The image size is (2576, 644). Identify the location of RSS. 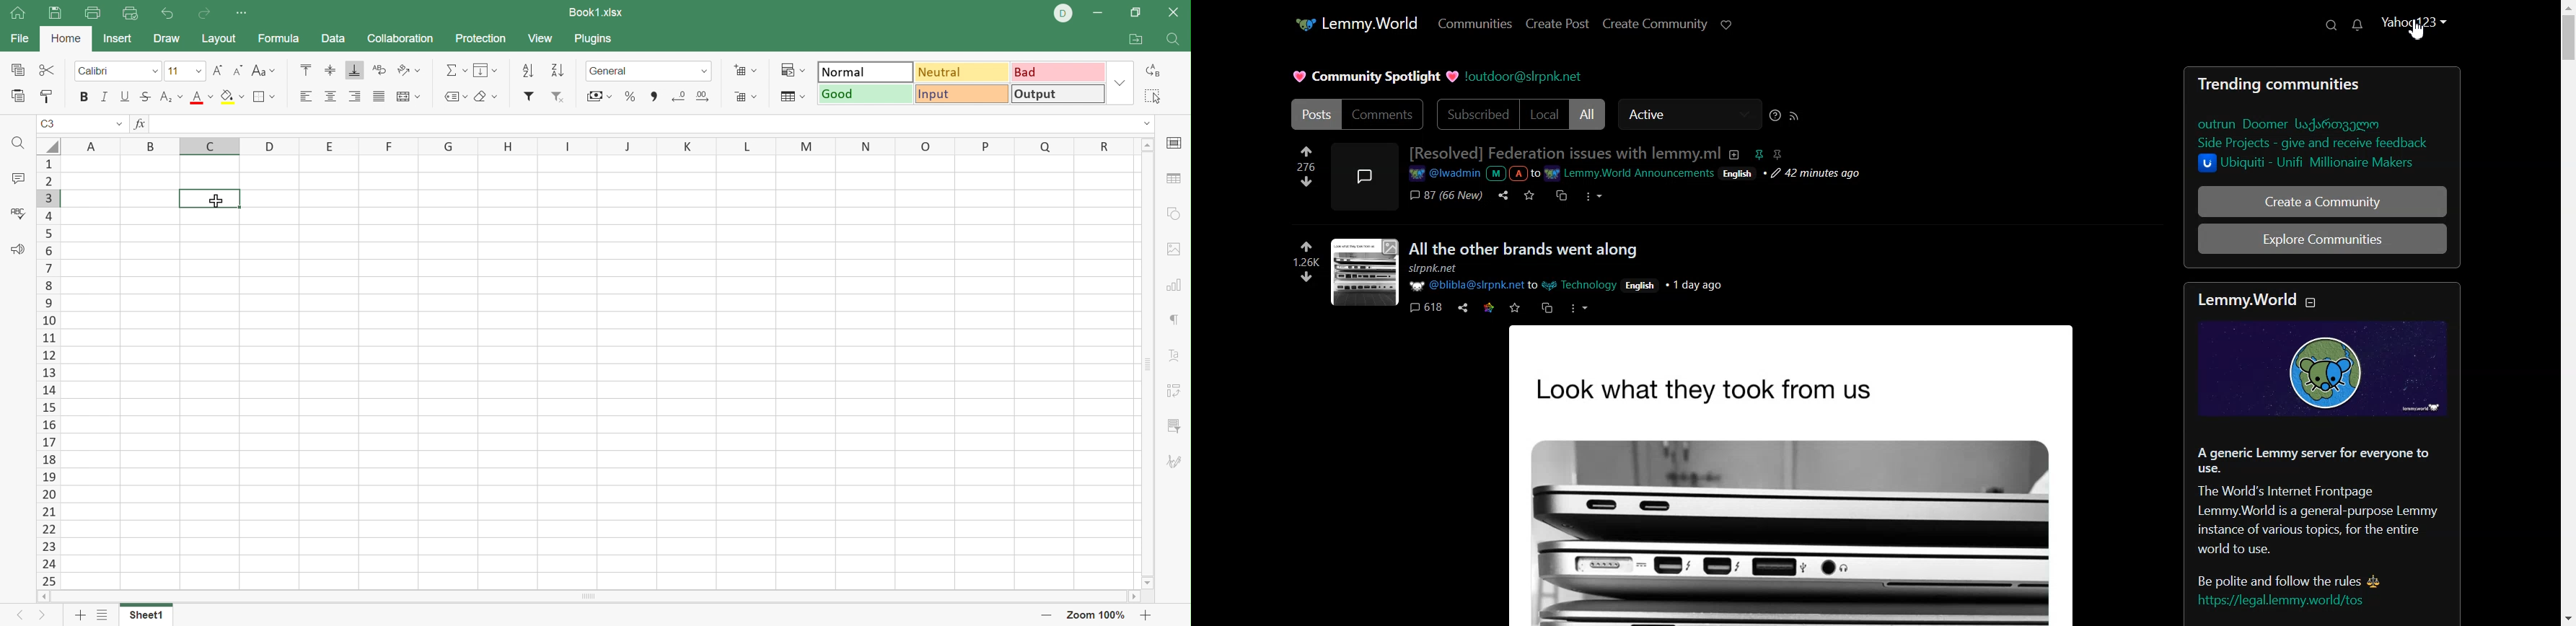
(1794, 115).